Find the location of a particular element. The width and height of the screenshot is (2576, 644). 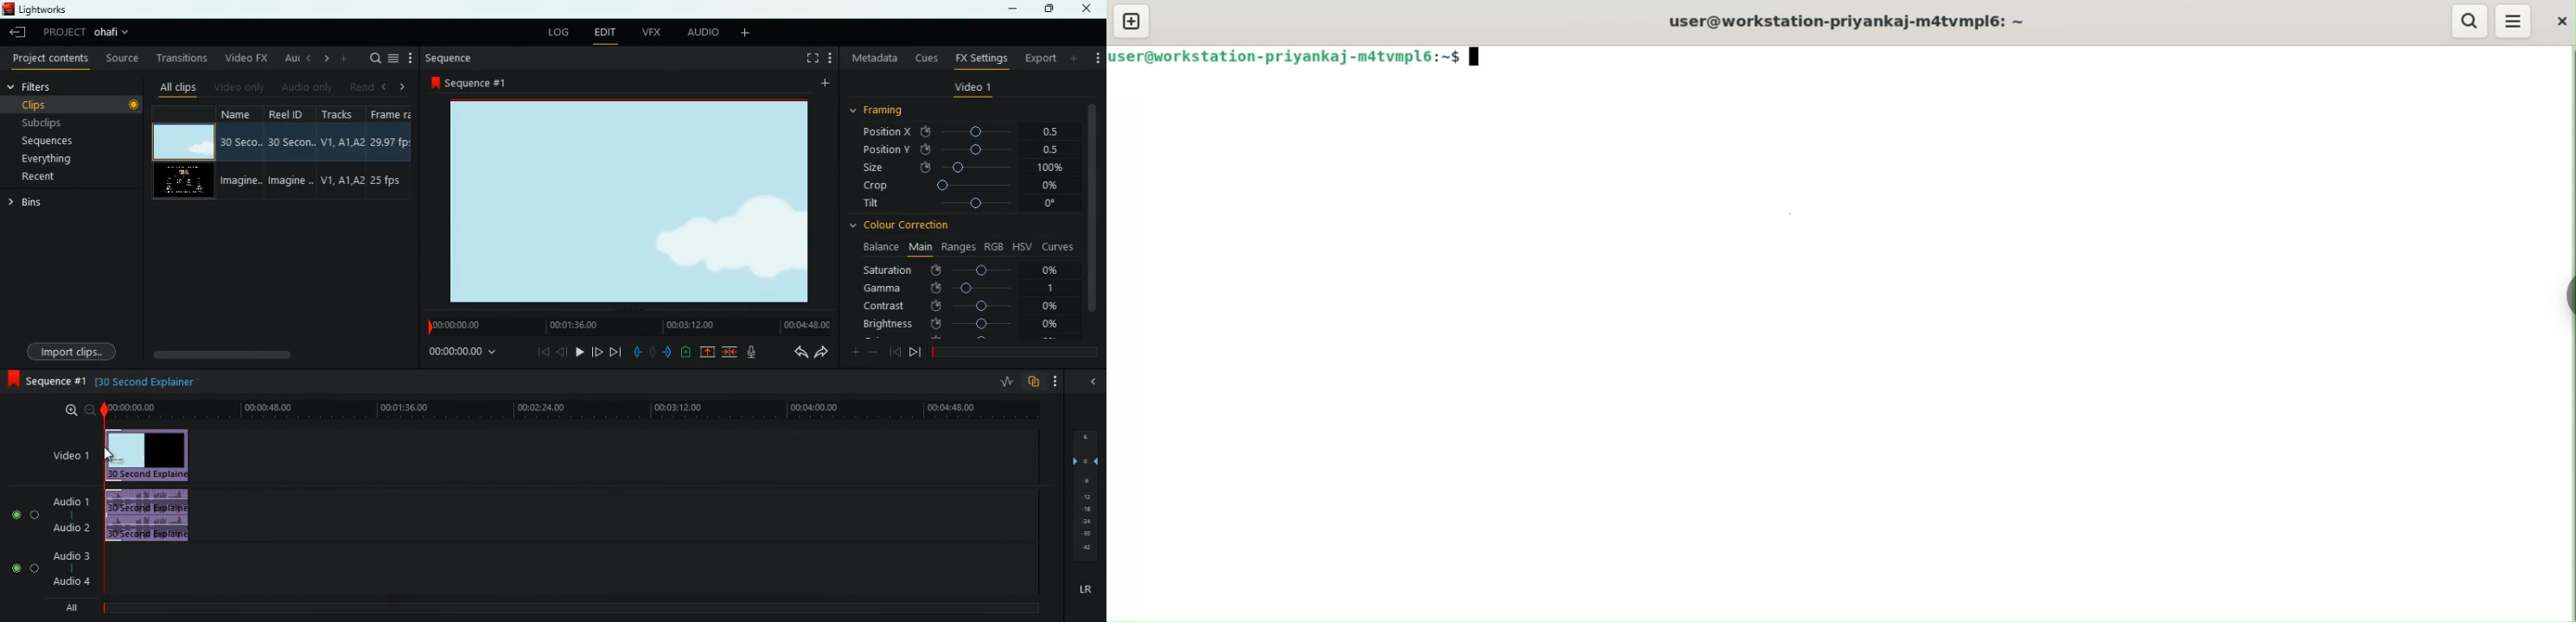

position X is located at coordinates (959, 132).